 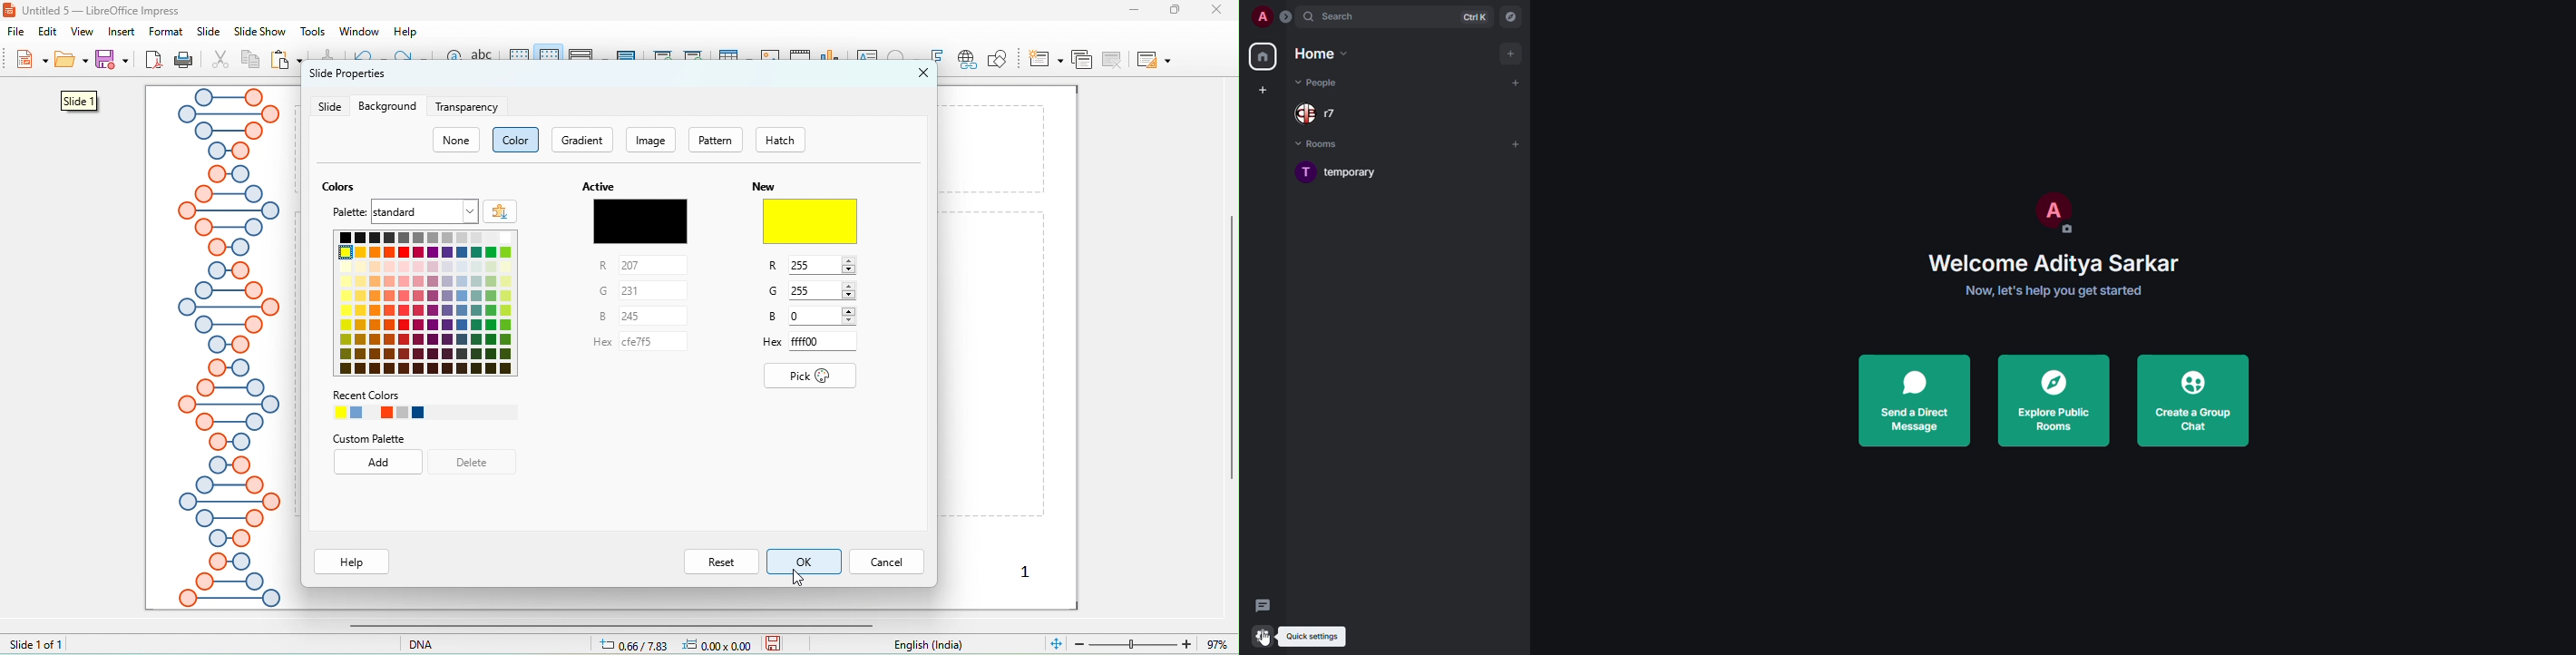 I want to click on send a direct message, so click(x=1919, y=400).